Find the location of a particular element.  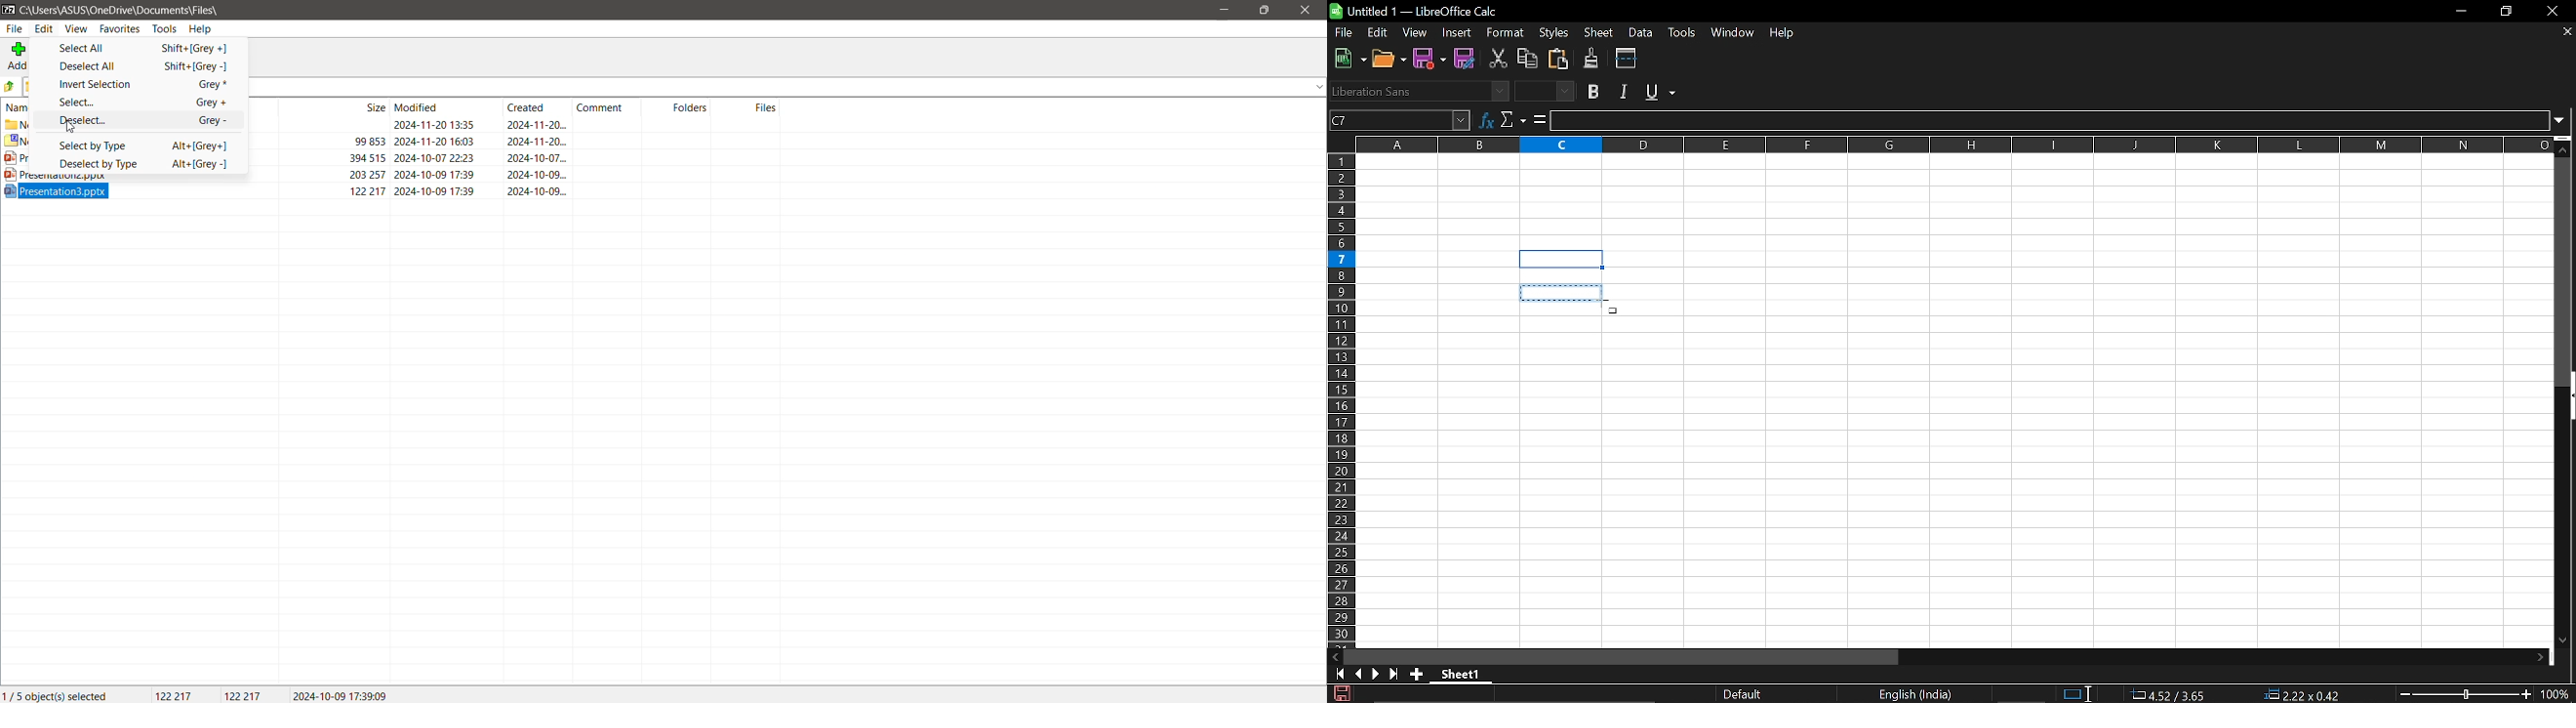

Font size is located at coordinates (1548, 92).